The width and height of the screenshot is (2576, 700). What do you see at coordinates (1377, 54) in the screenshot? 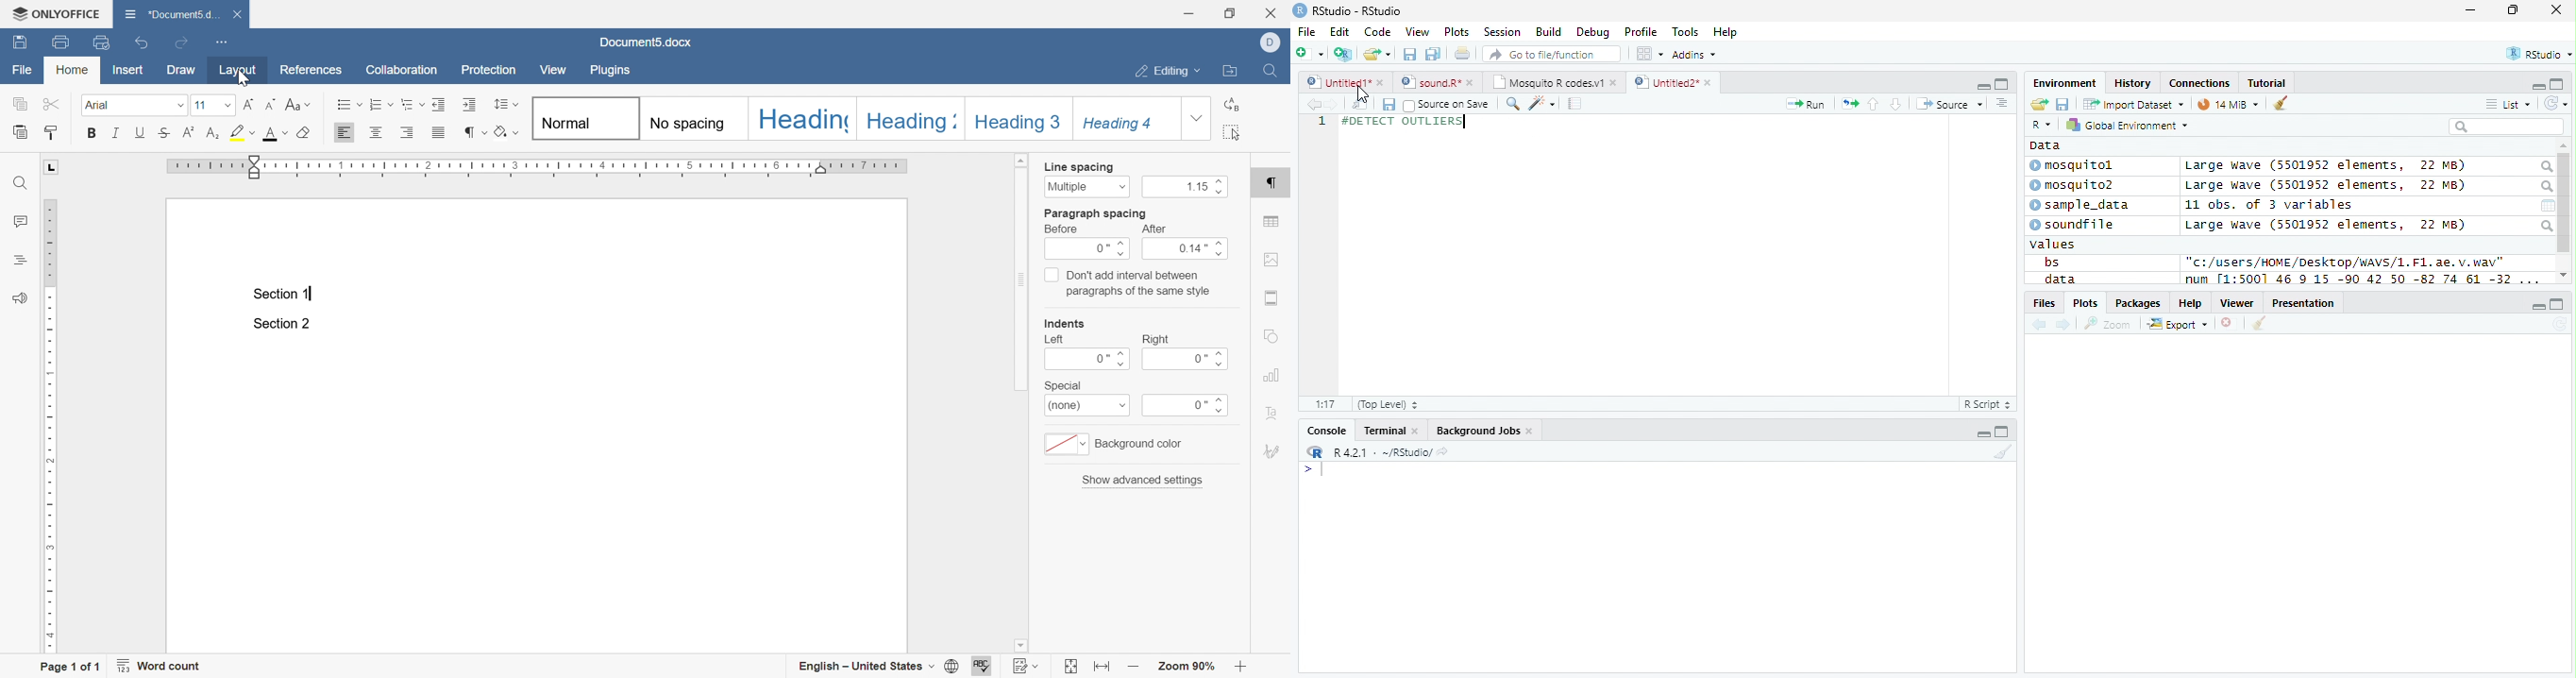
I see `open an existing file` at bounding box center [1377, 54].